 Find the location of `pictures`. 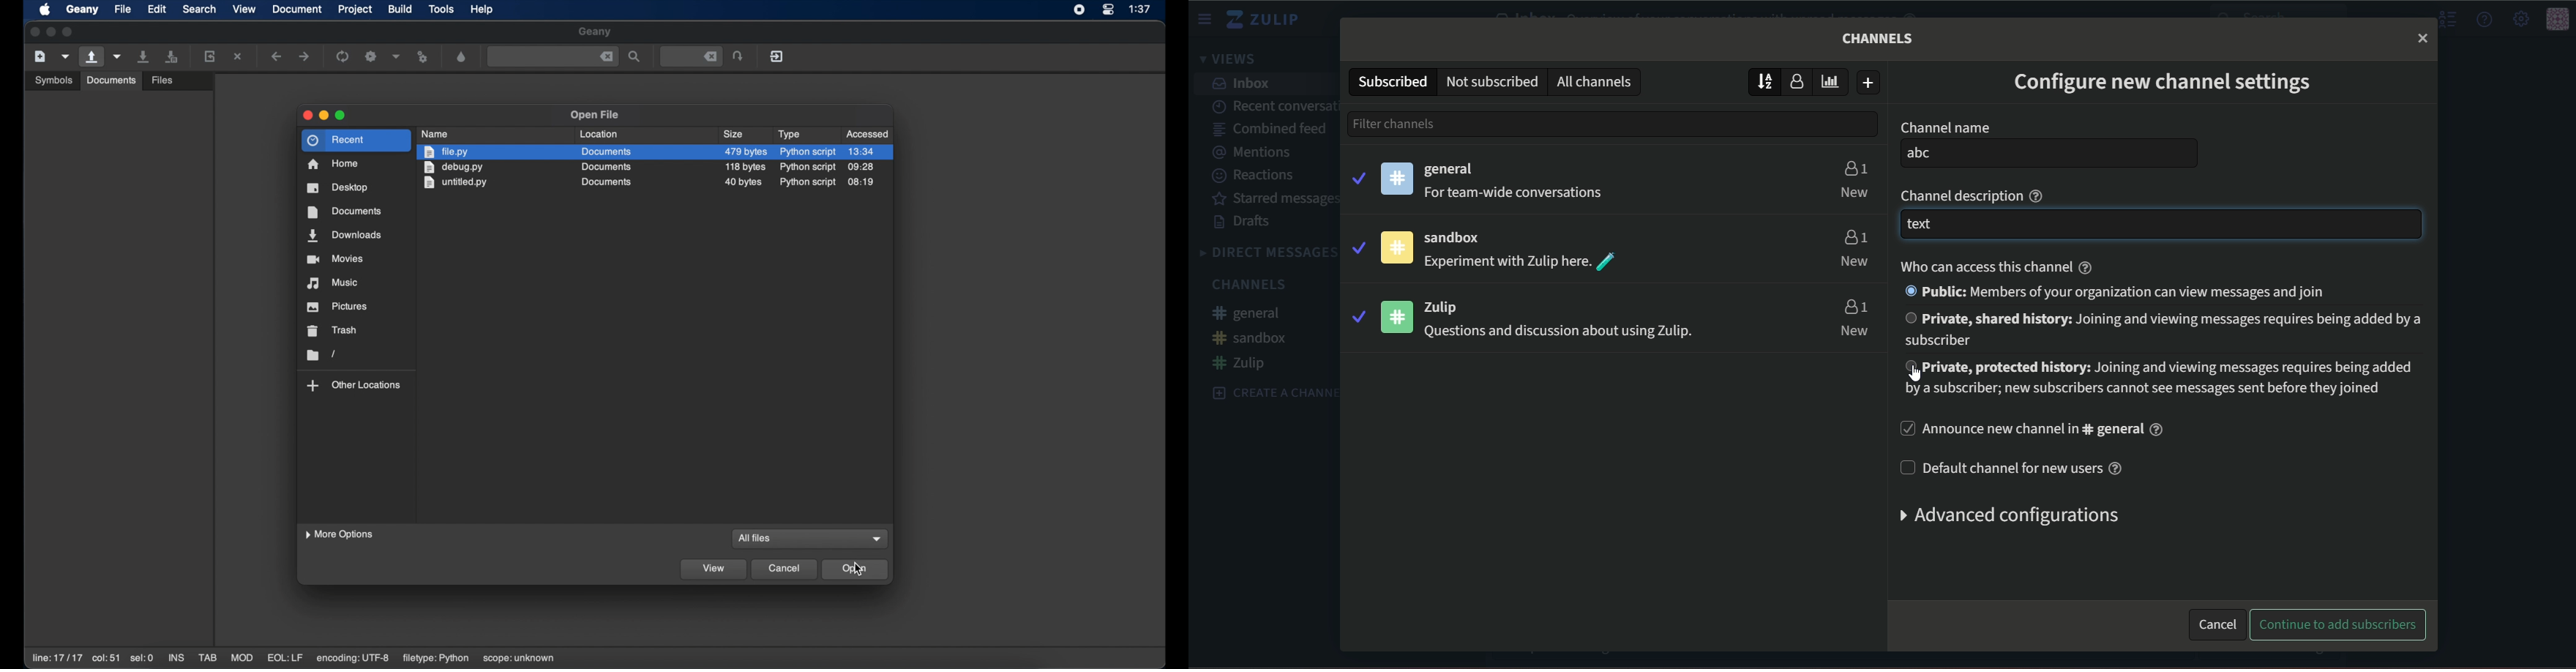

pictures is located at coordinates (338, 307).